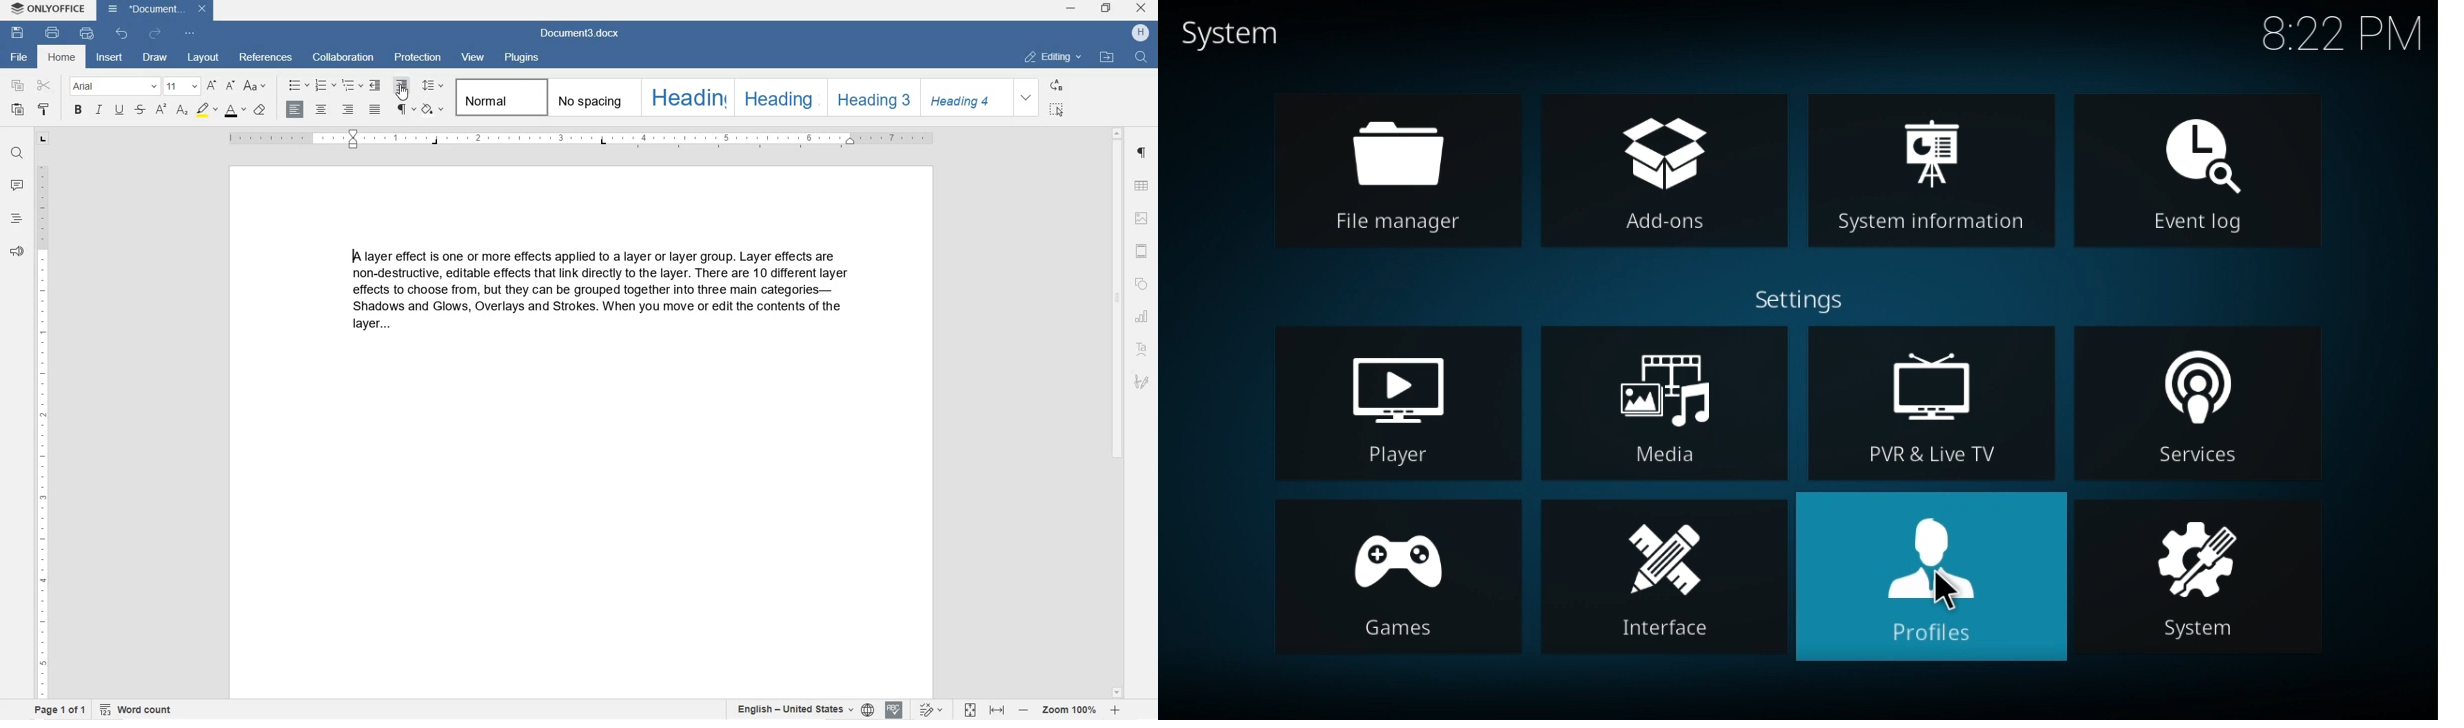 This screenshot has height=728, width=2464. Describe the element at coordinates (623, 286) in the screenshot. I see `IA layer effect is one or more effects applied to a layer or layer group. Layer effects are
non-destructive, editable effects that link directly to the layer. There are 10 different layer
effects to choose from, but they can be grouped together into three main categories—
Shadows and Glows, Overlays and Strokes. When you move or edit the contents of the
layer...` at that location.